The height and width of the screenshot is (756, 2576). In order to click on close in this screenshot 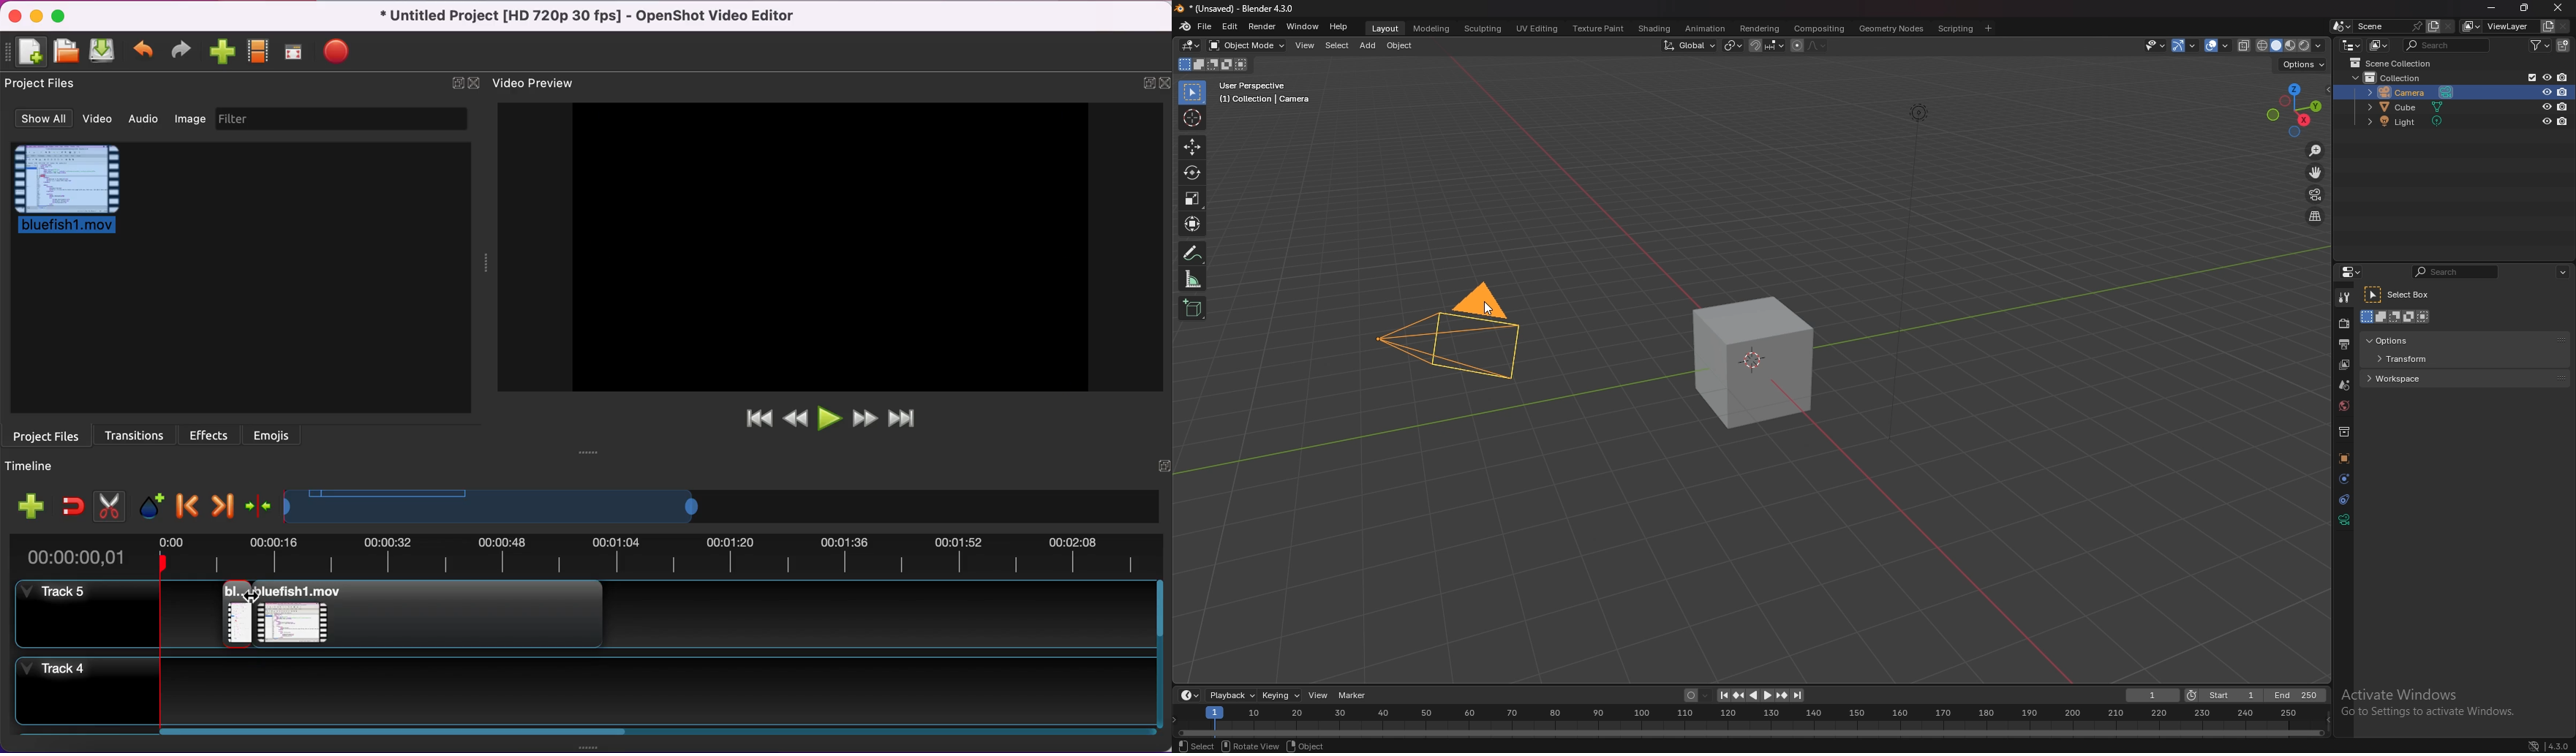, I will do `click(2559, 8)`.